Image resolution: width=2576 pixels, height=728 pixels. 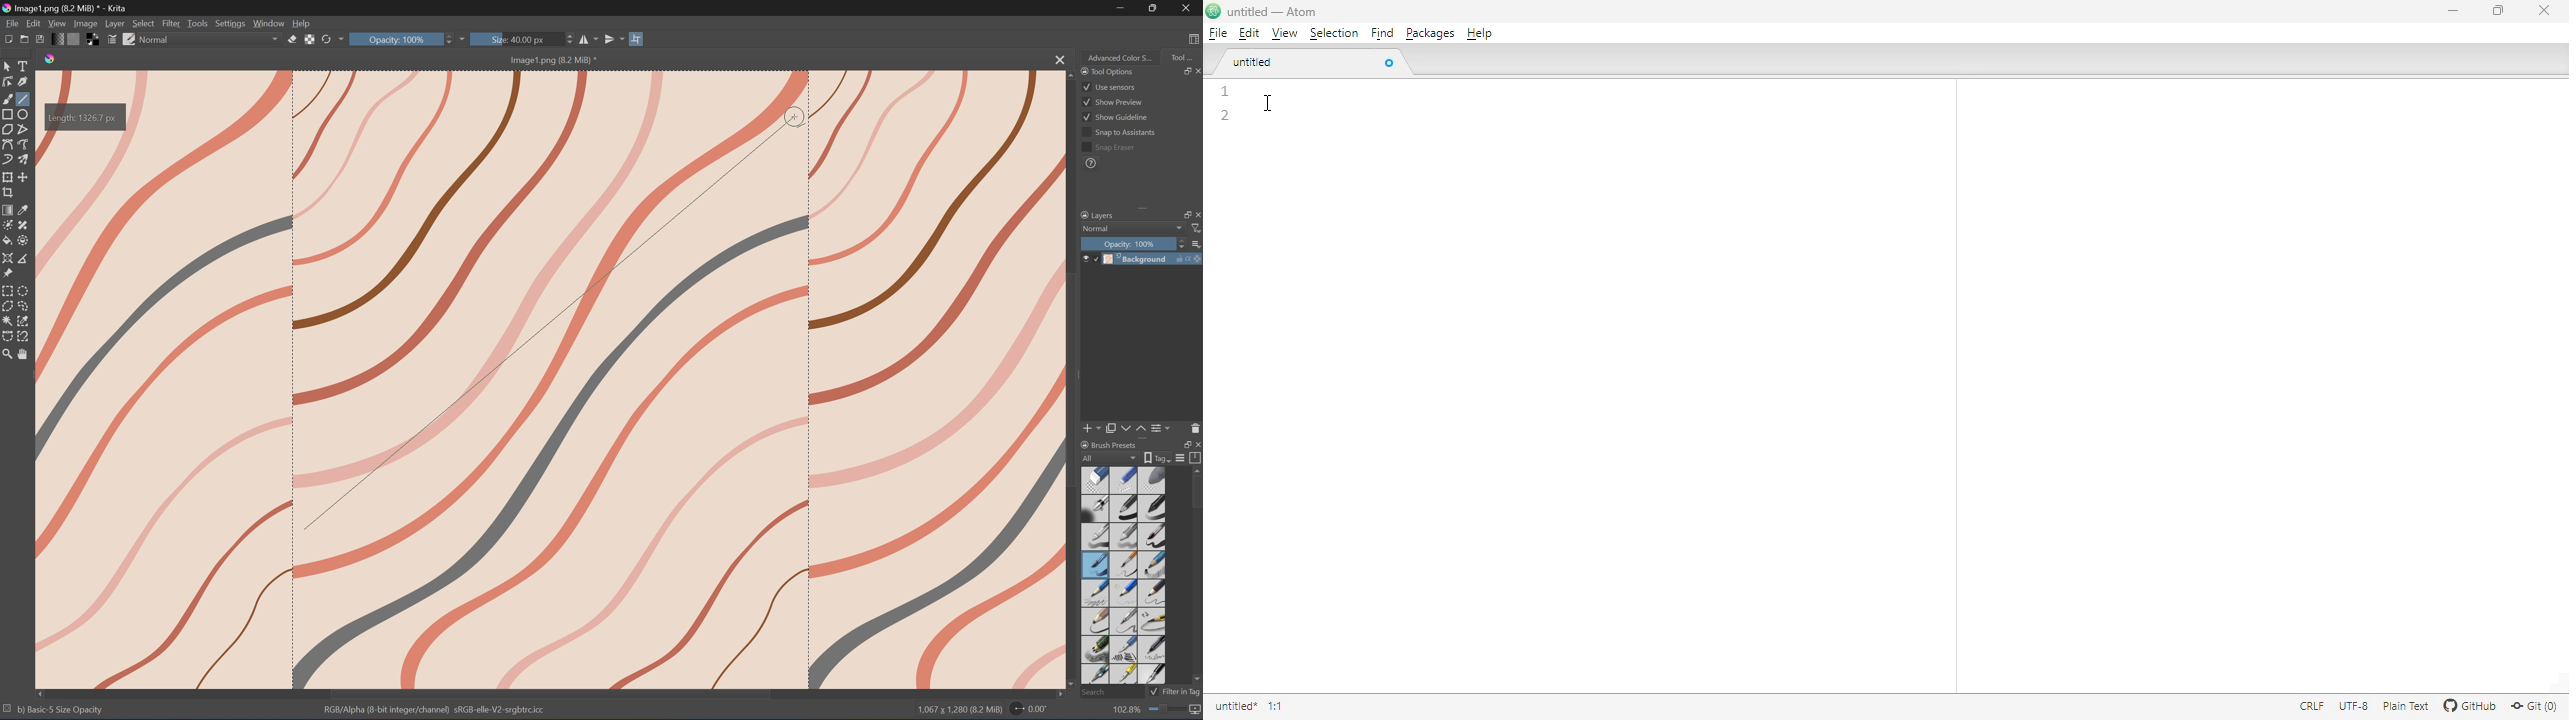 What do you see at coordinates (1109, 86) in the screenshot?
I see `Use sensors` at bounding box center [1109, 86].